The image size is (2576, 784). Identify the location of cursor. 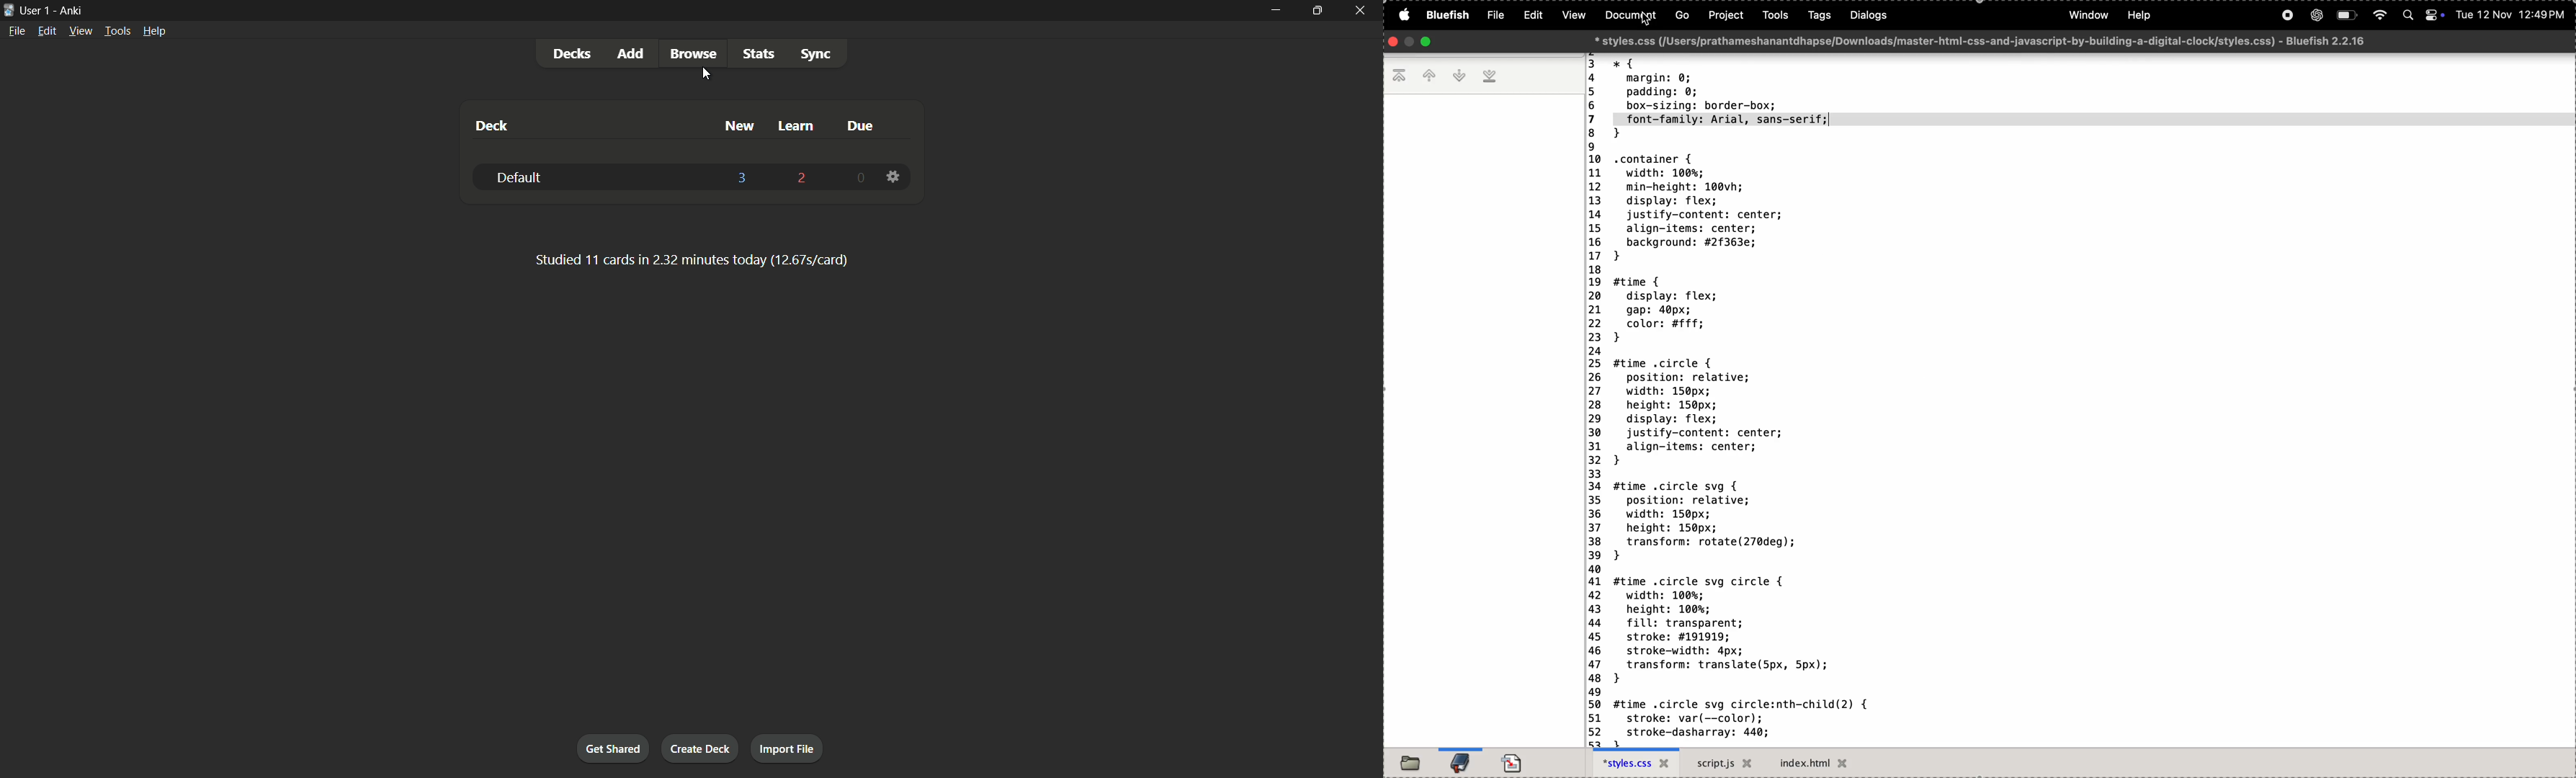
(705, 76).